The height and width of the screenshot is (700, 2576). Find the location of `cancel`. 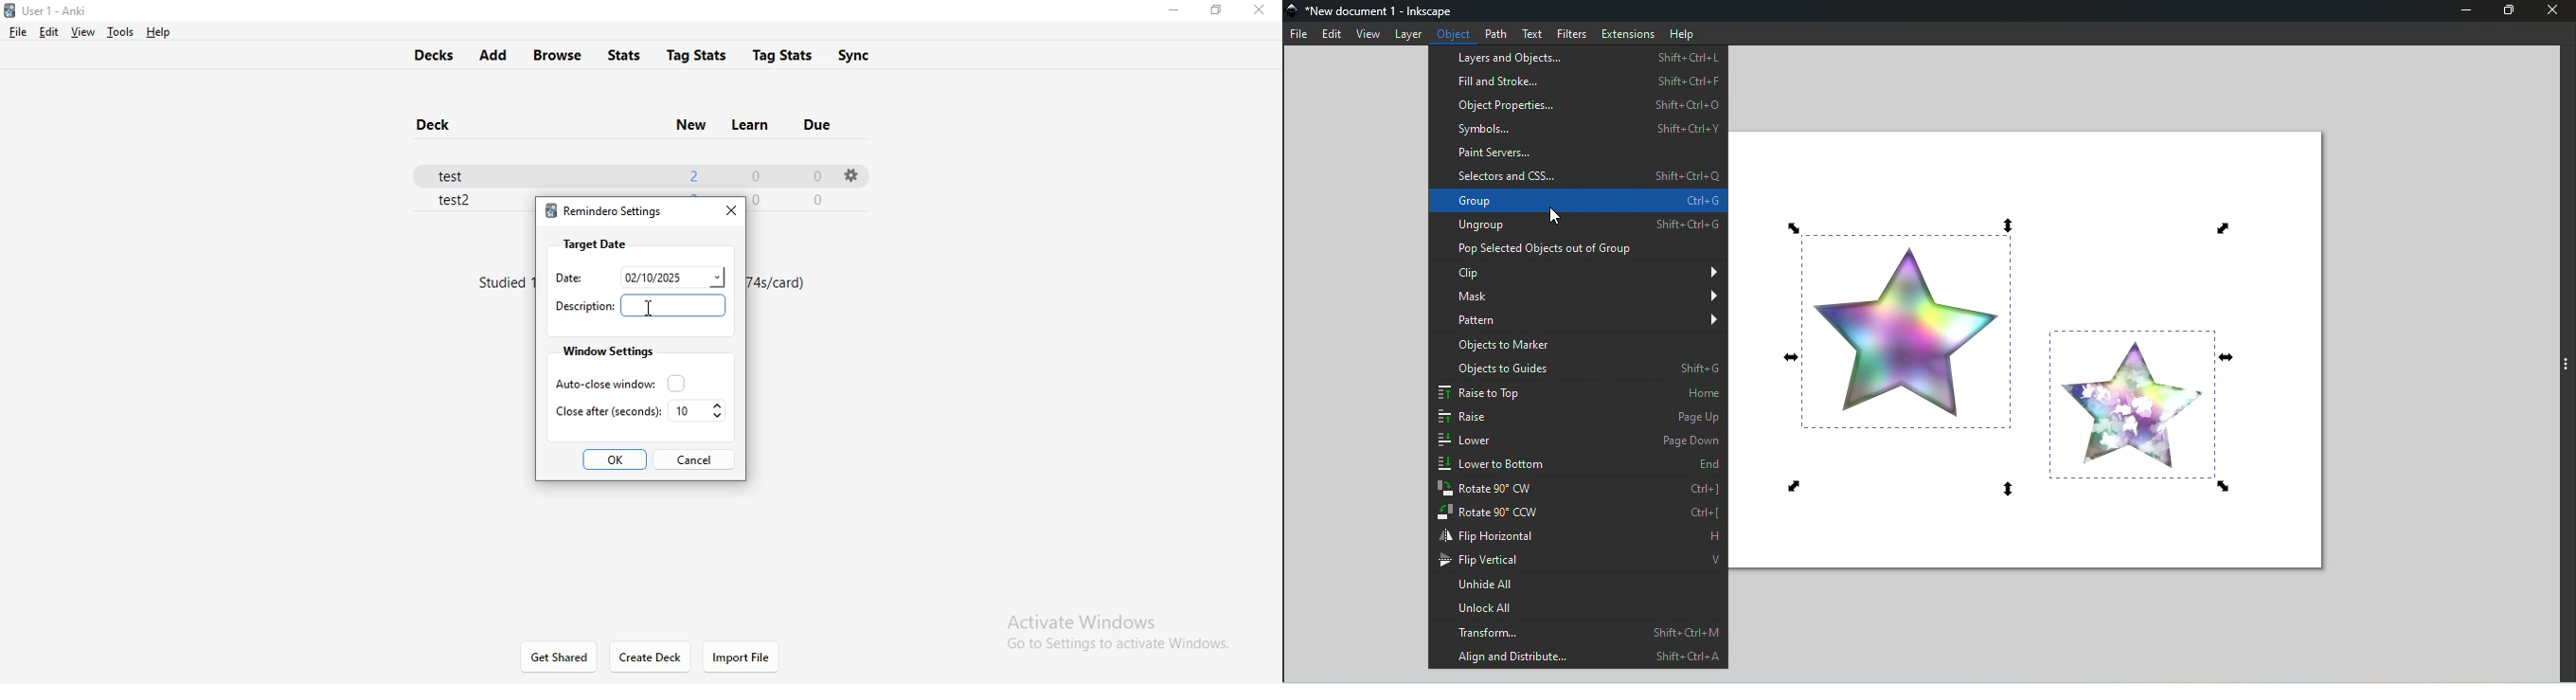

cancel is located at coordinates (693, 459).